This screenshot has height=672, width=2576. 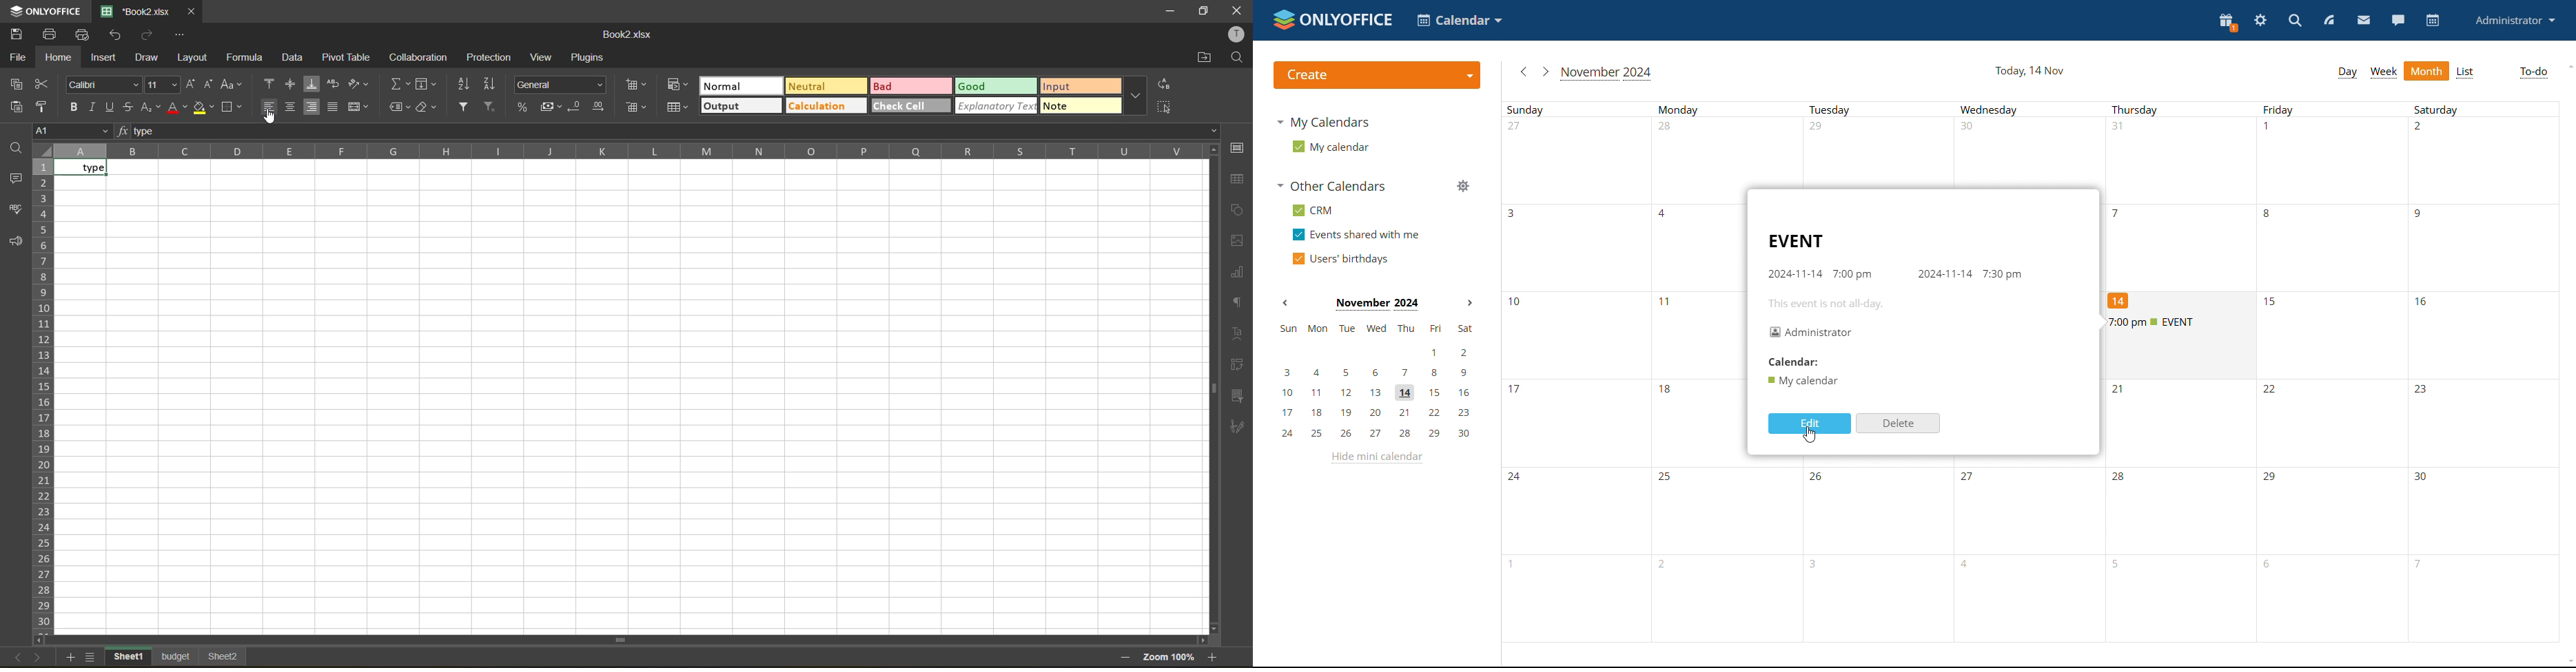 I want to click on increment size, so click(x=192, y=84).